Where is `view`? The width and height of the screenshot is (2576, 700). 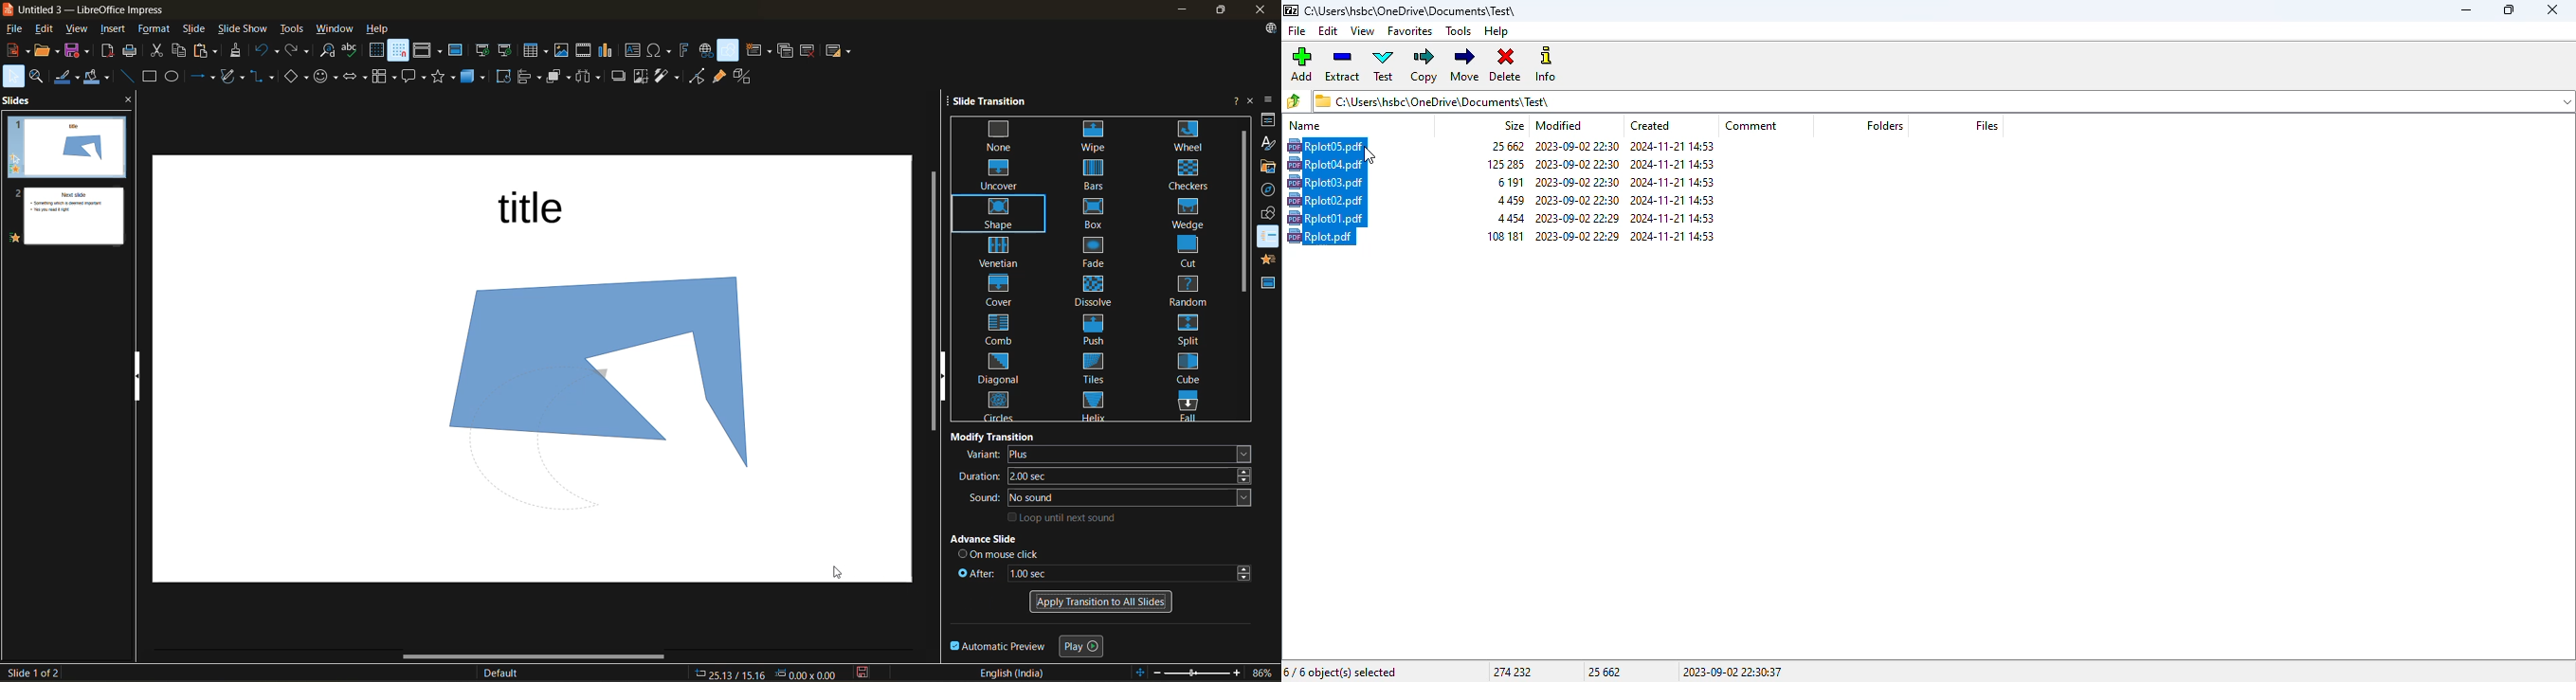
view is located at coordinates (80, 30).